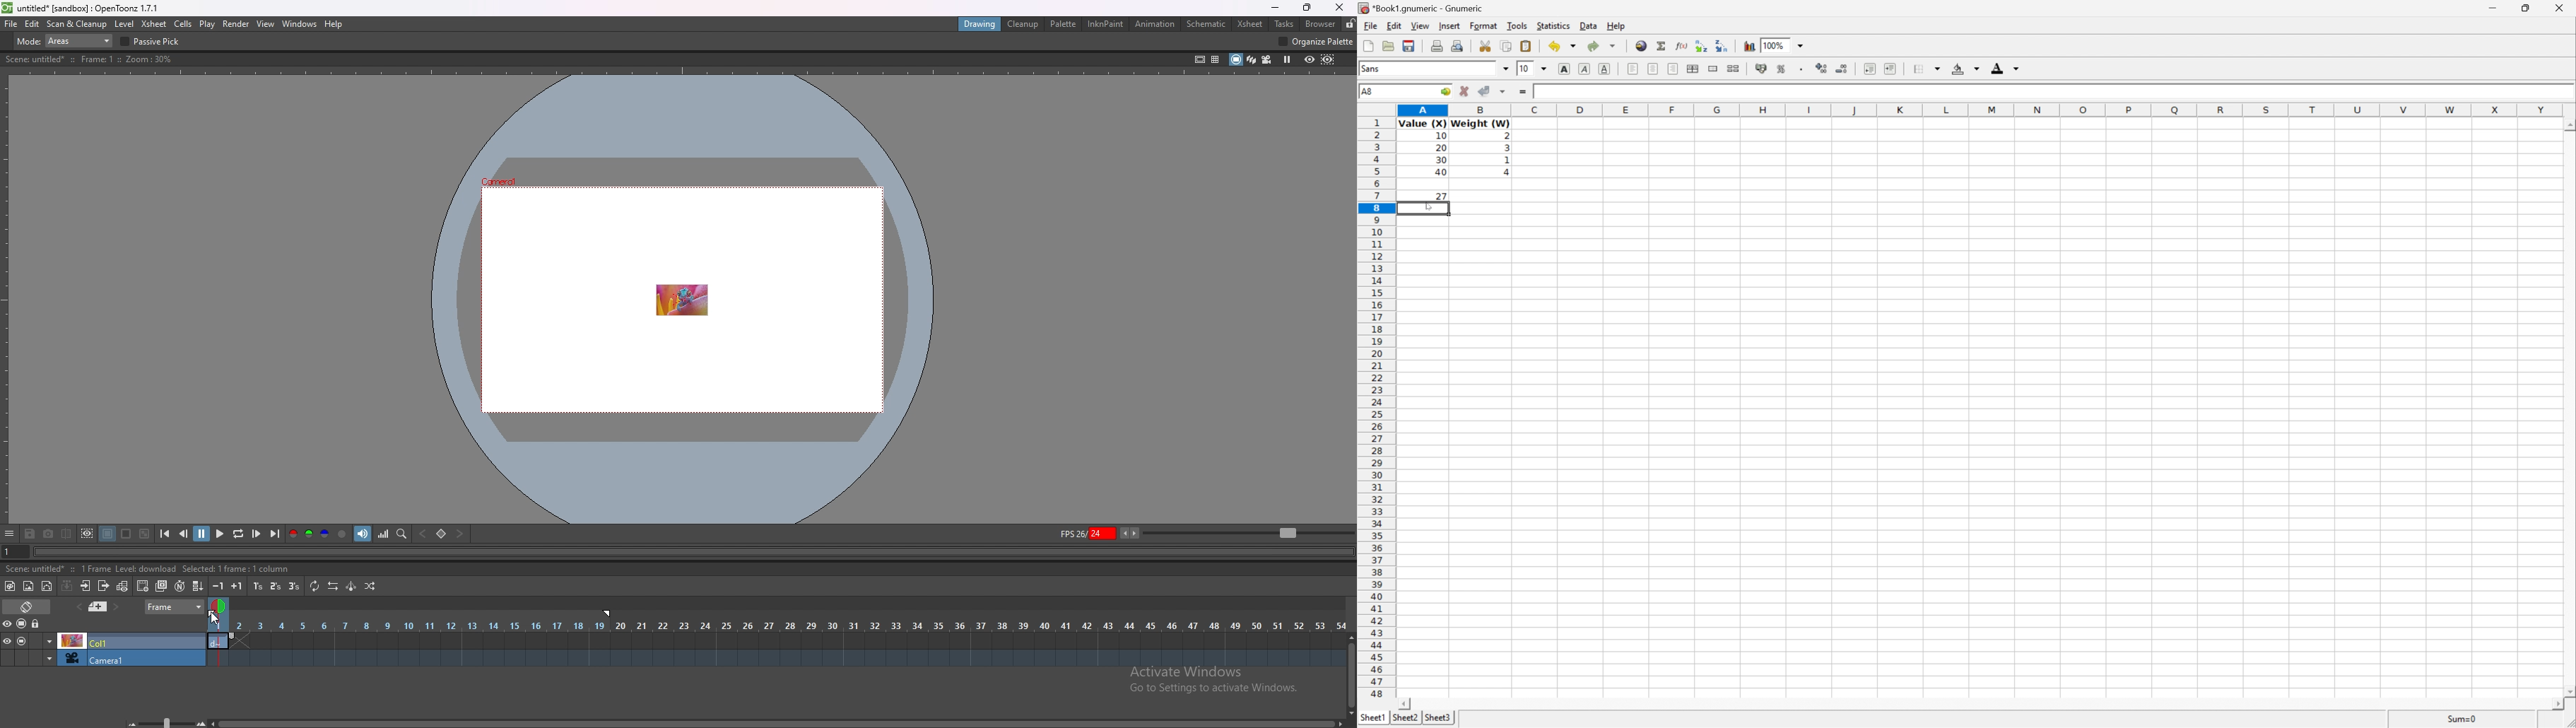  Describe the element at coordinates (316, 587) in the screenshot. I see `repeat` at that location.